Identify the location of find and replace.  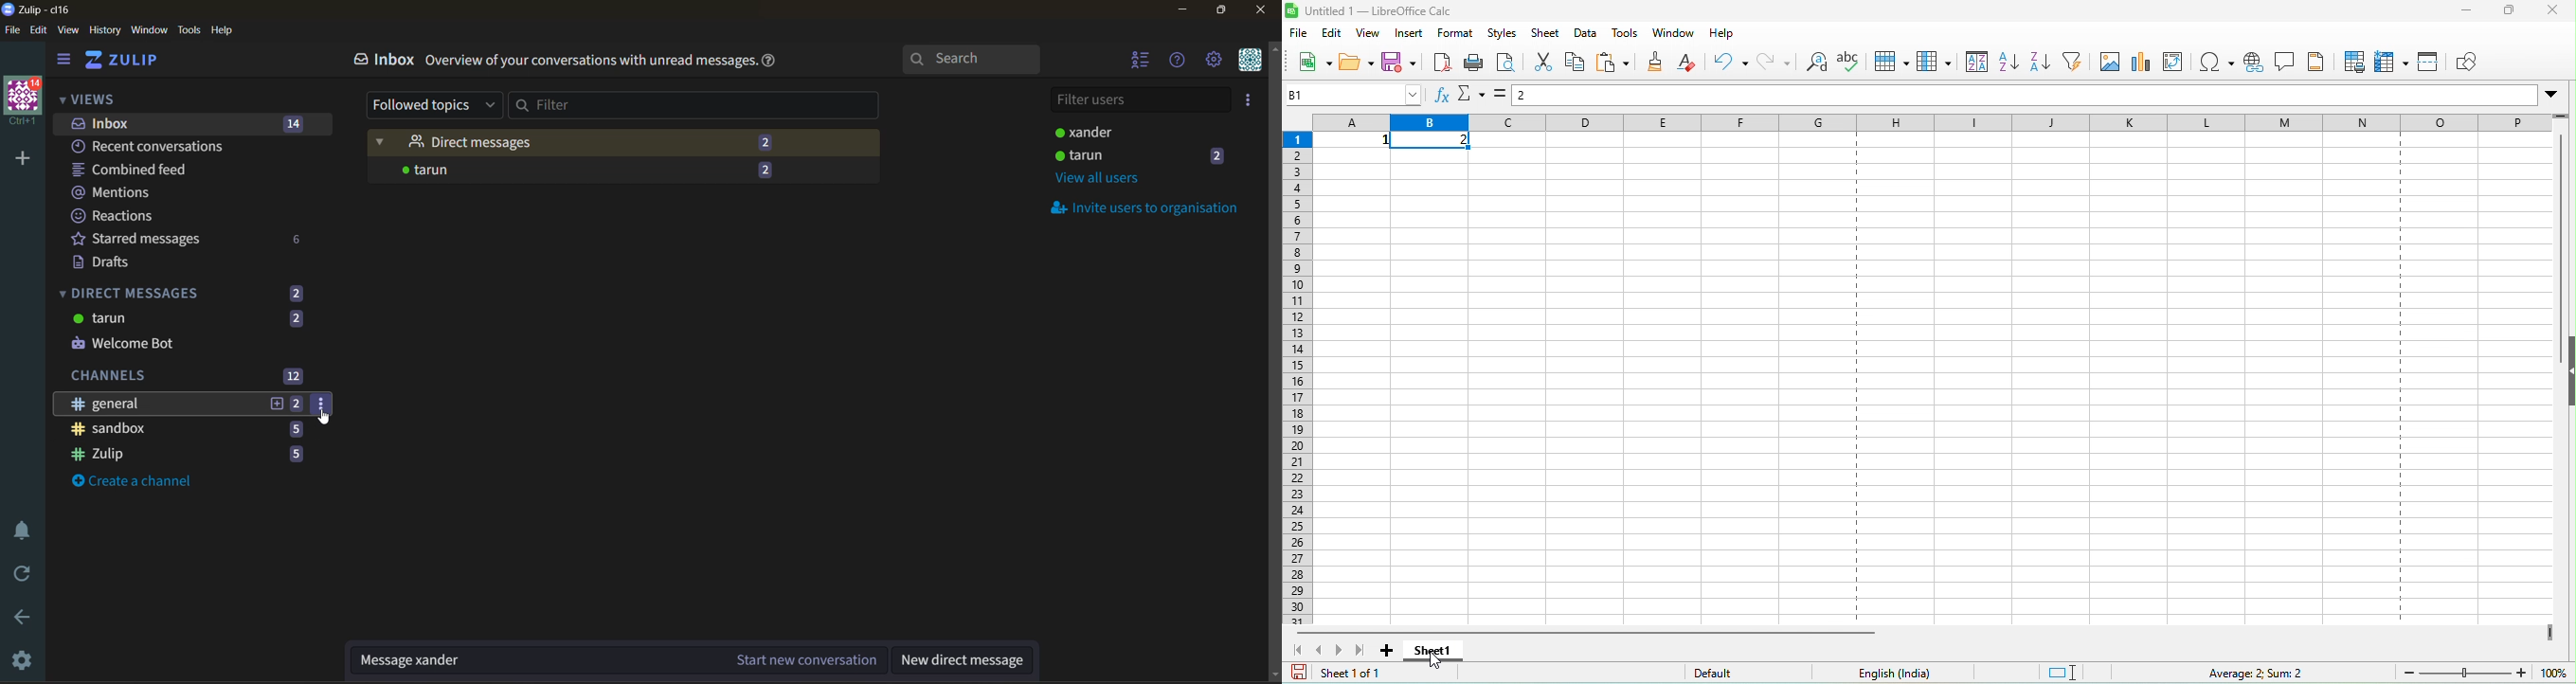
(1817, 66).